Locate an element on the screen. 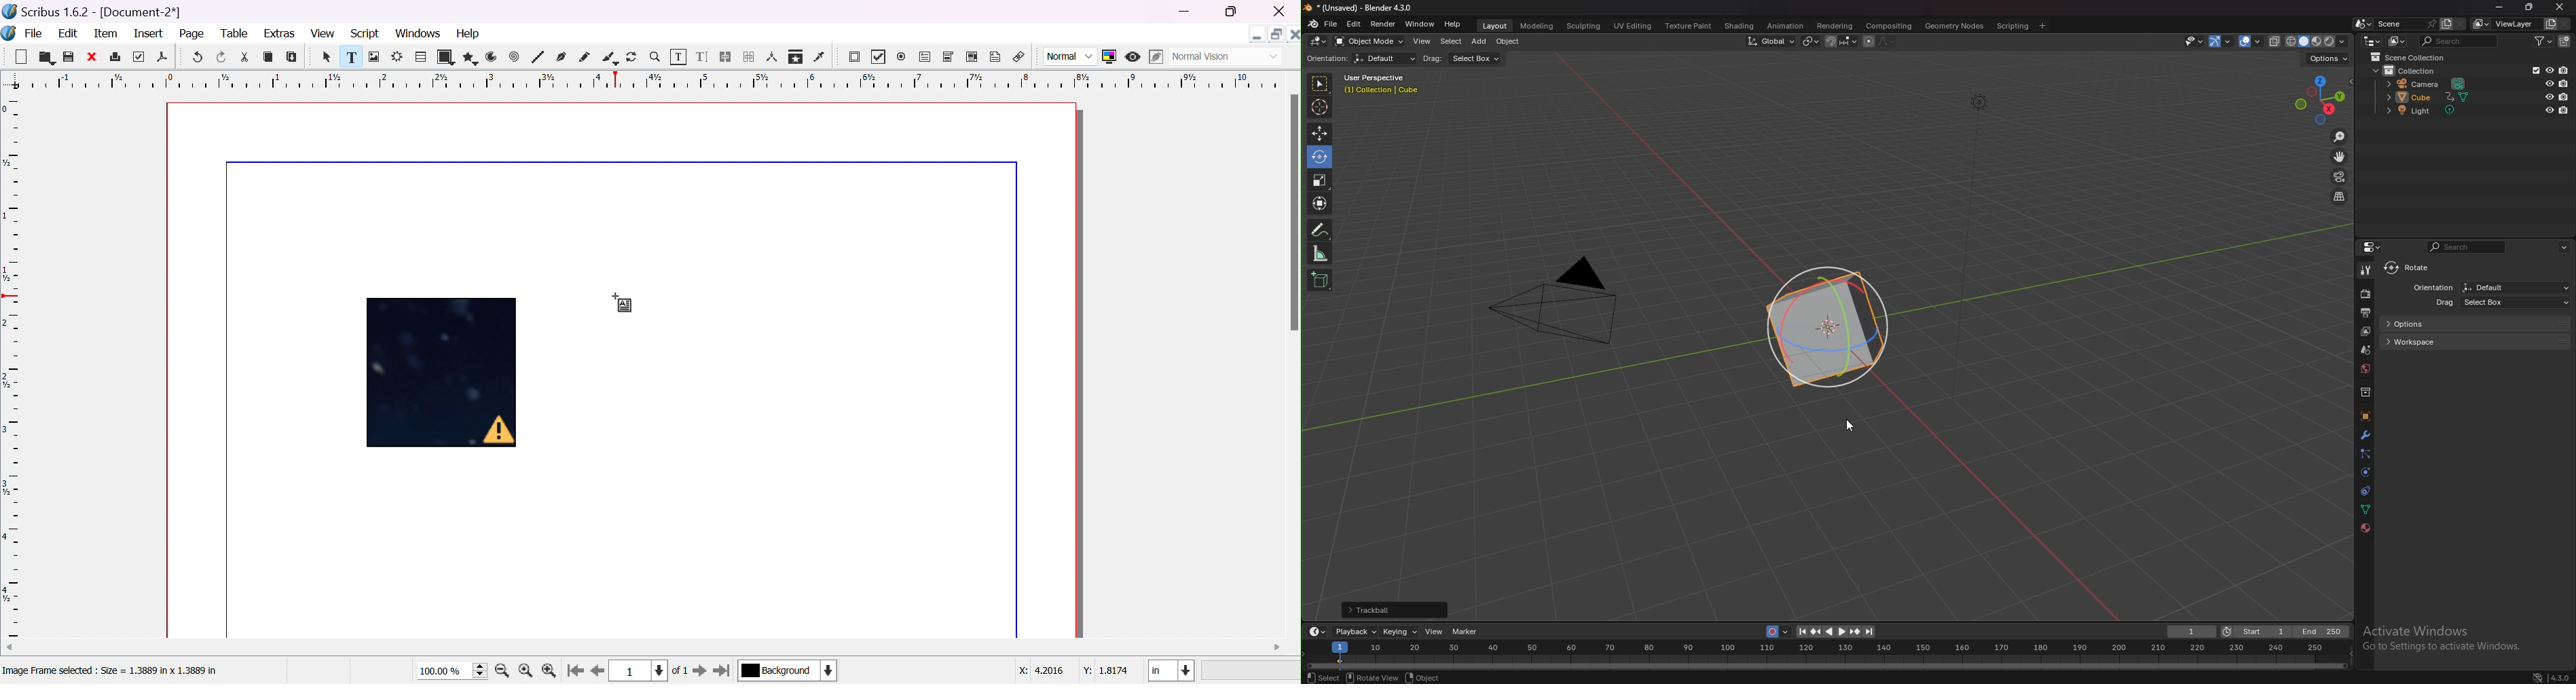 This screenshot has height=700, width=2576. render is located at coordinates (2367, 294).